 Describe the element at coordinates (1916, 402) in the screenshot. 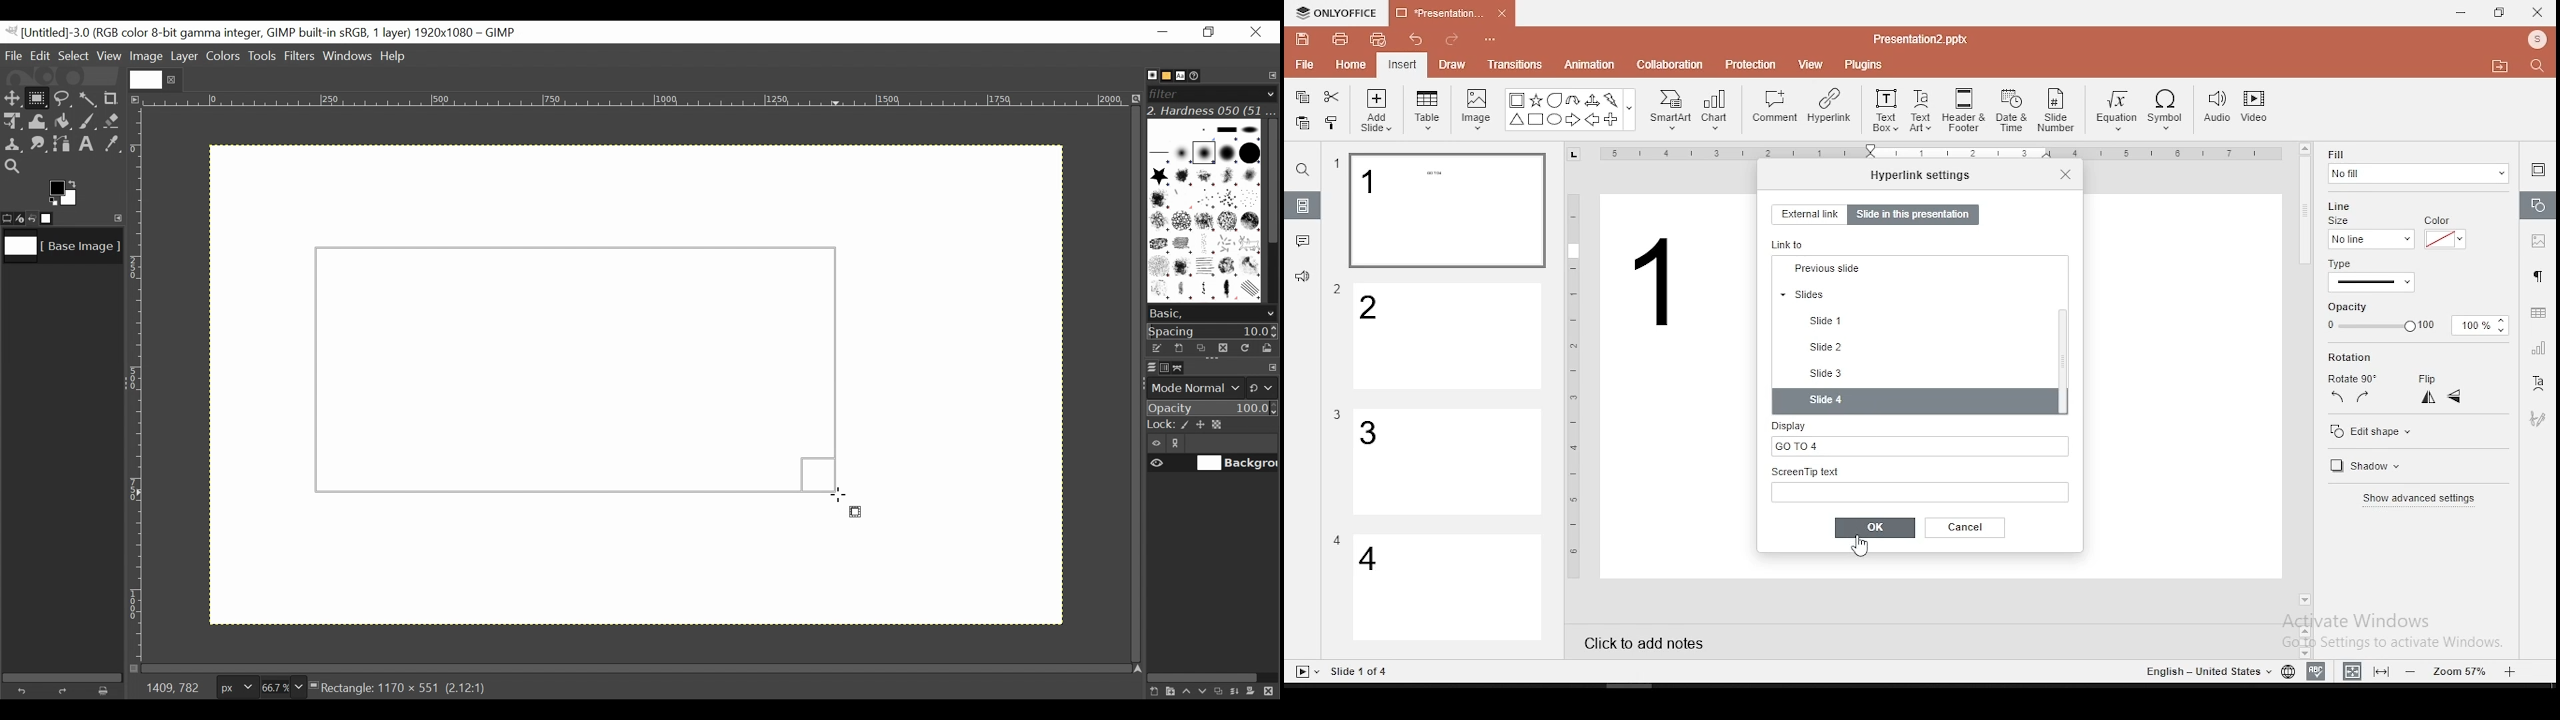

I see `slide 4` at that location.